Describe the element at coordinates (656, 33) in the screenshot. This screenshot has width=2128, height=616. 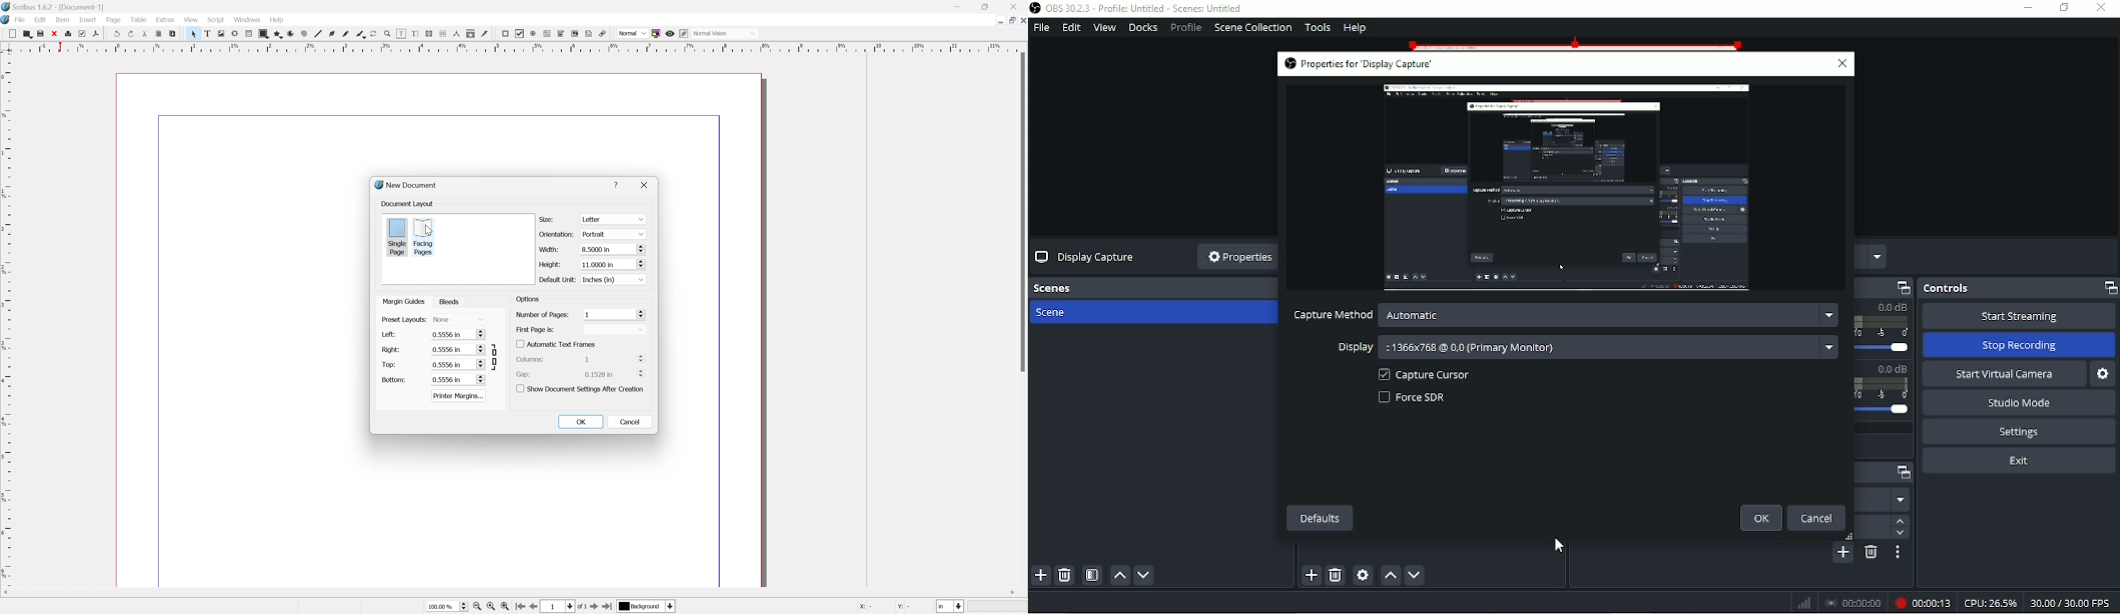
I see `Toggle color management system` at that location.